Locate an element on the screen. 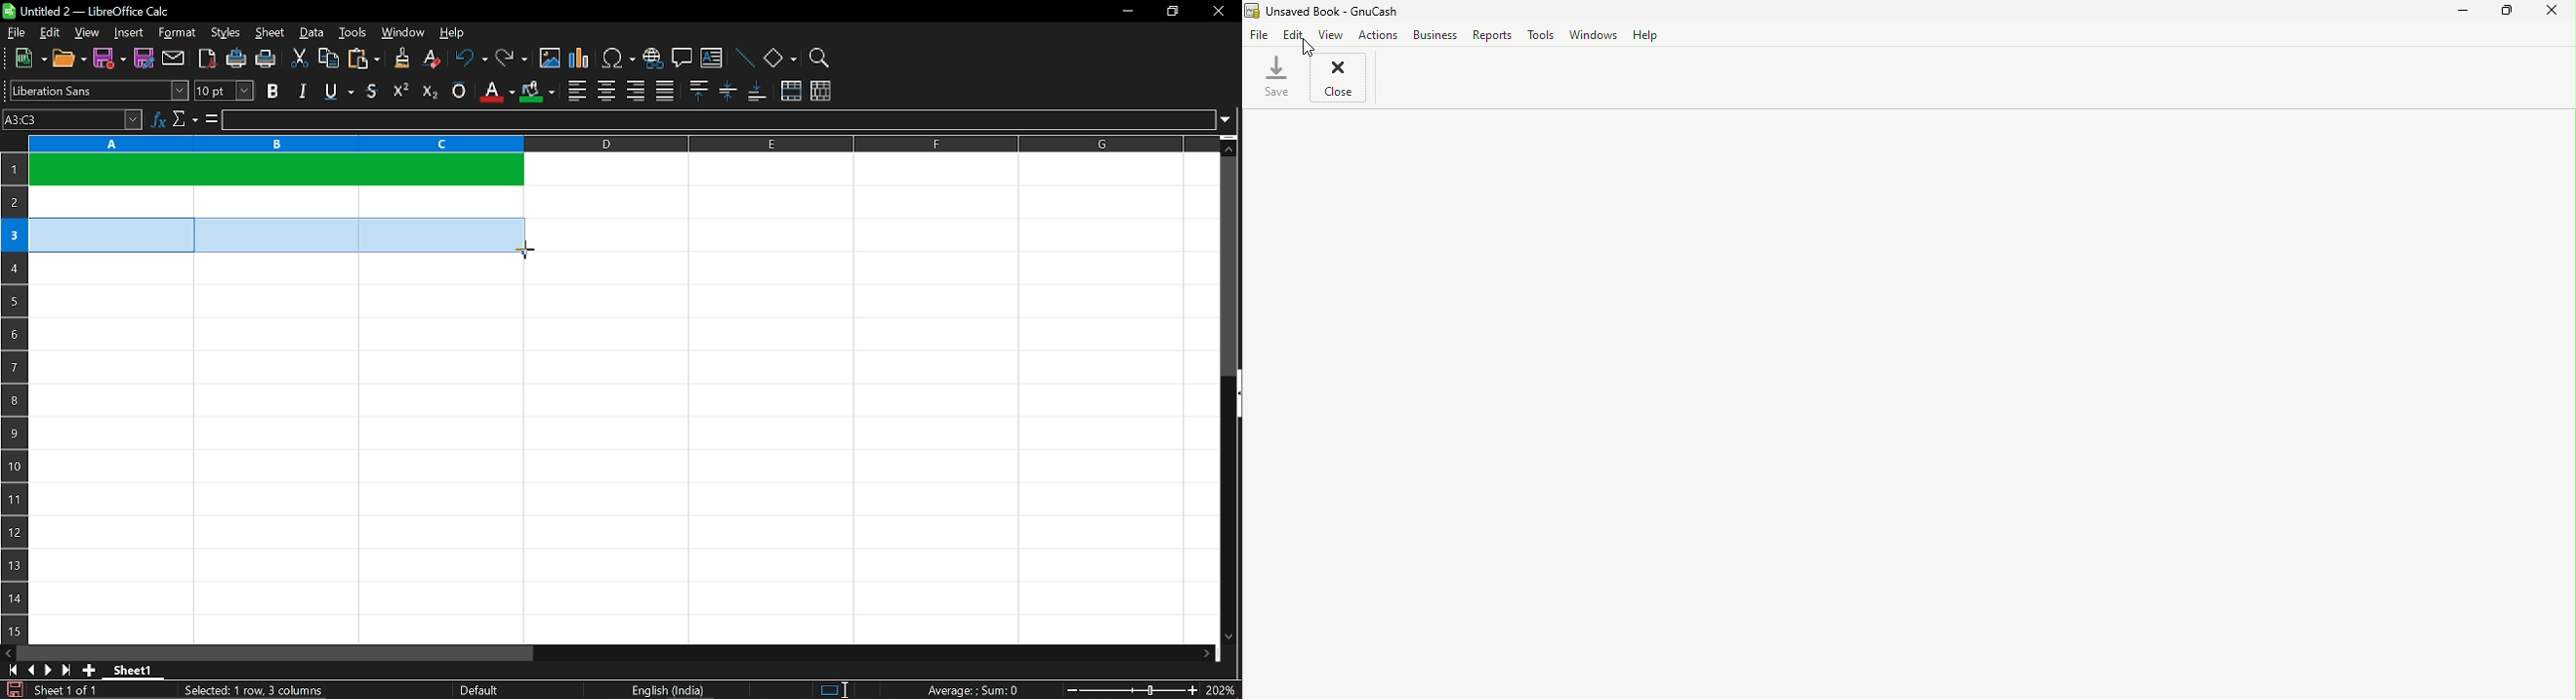 Image resolution: width=2576 pixels, height=700 pixels. copy is located at coordinates (329, 58).